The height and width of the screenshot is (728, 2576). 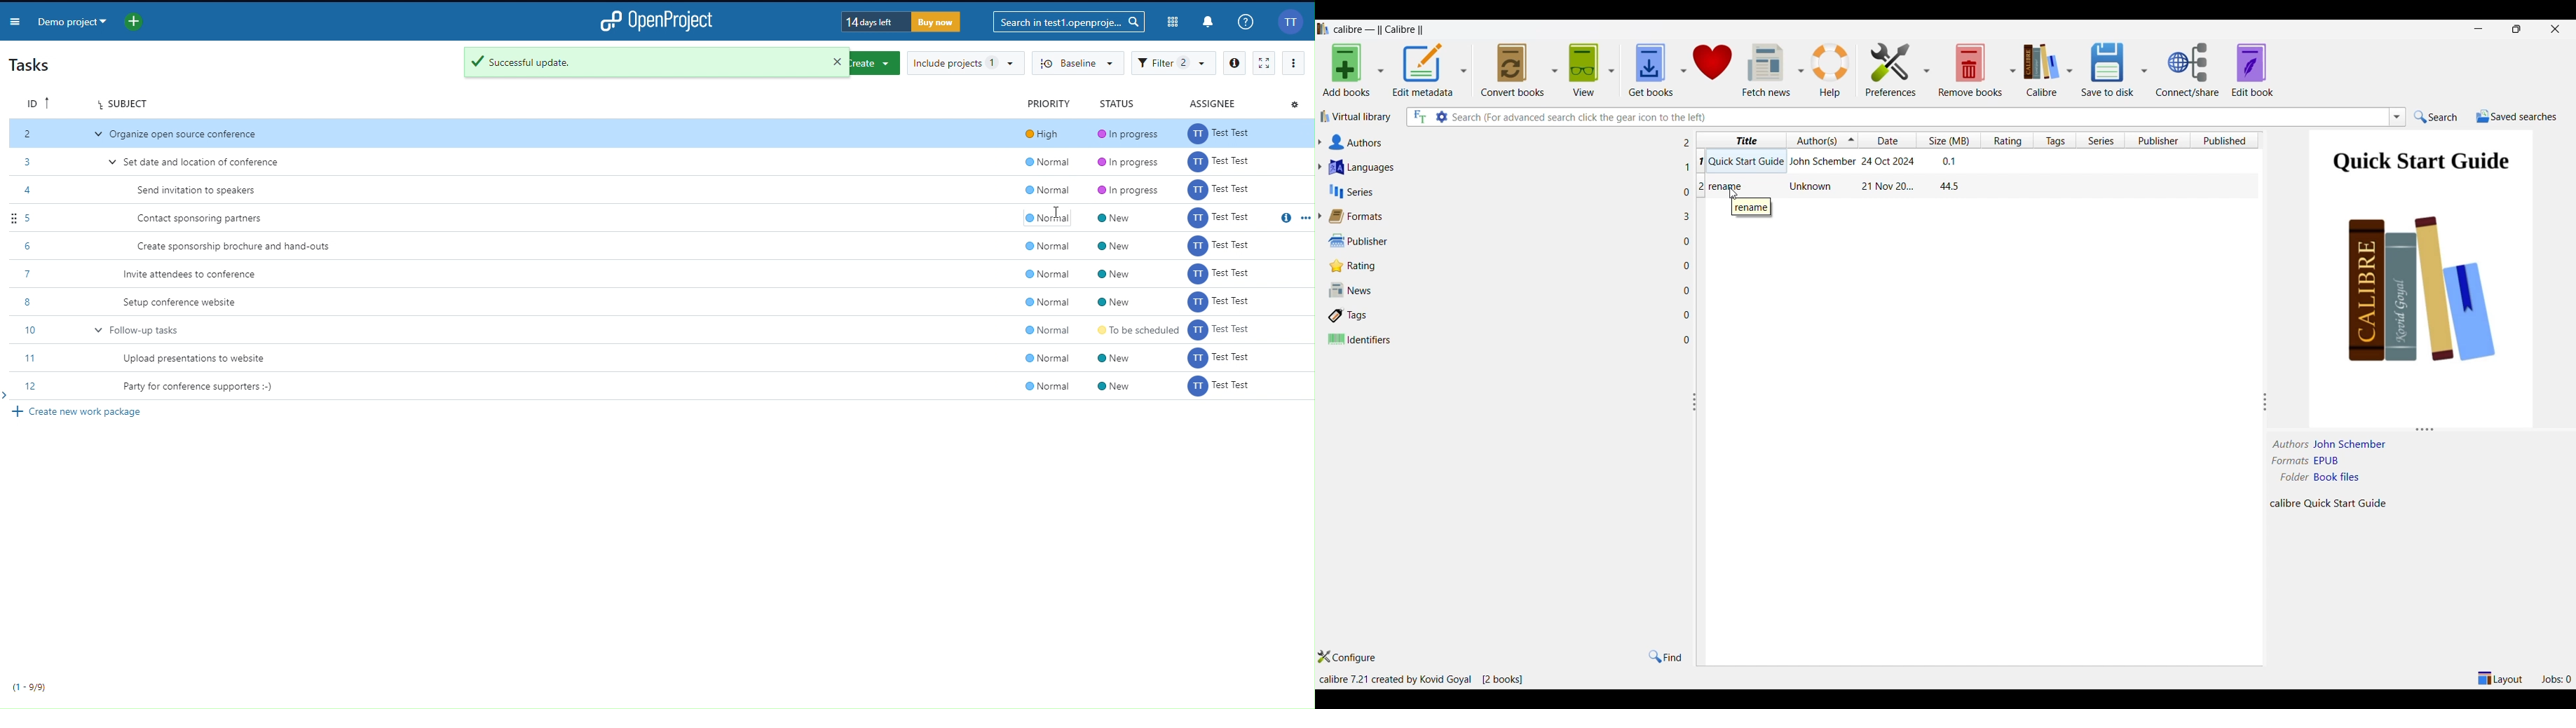 I want to click on Jobs, so click(x=2556, y=679).